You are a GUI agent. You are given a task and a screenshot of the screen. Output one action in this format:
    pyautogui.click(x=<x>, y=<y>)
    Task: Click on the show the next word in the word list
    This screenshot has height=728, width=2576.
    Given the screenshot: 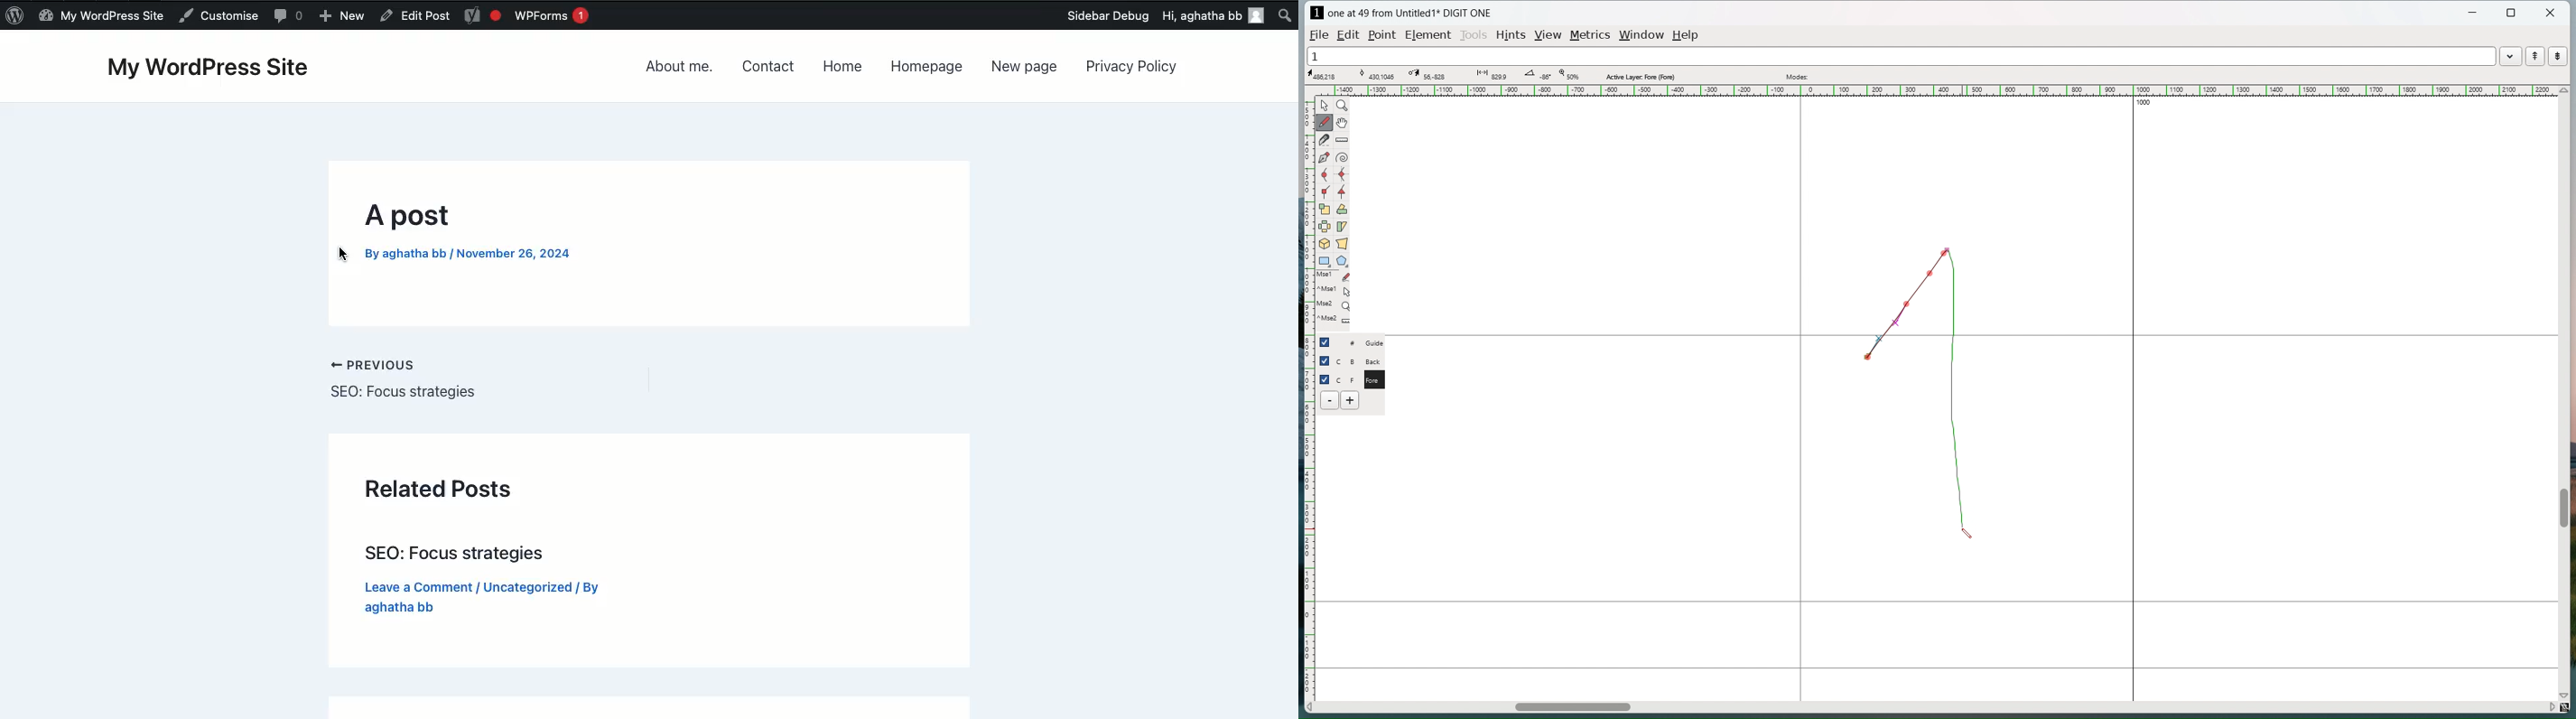 What is the action you would take?
    pyautogui.click(x=2558, y=57)
    